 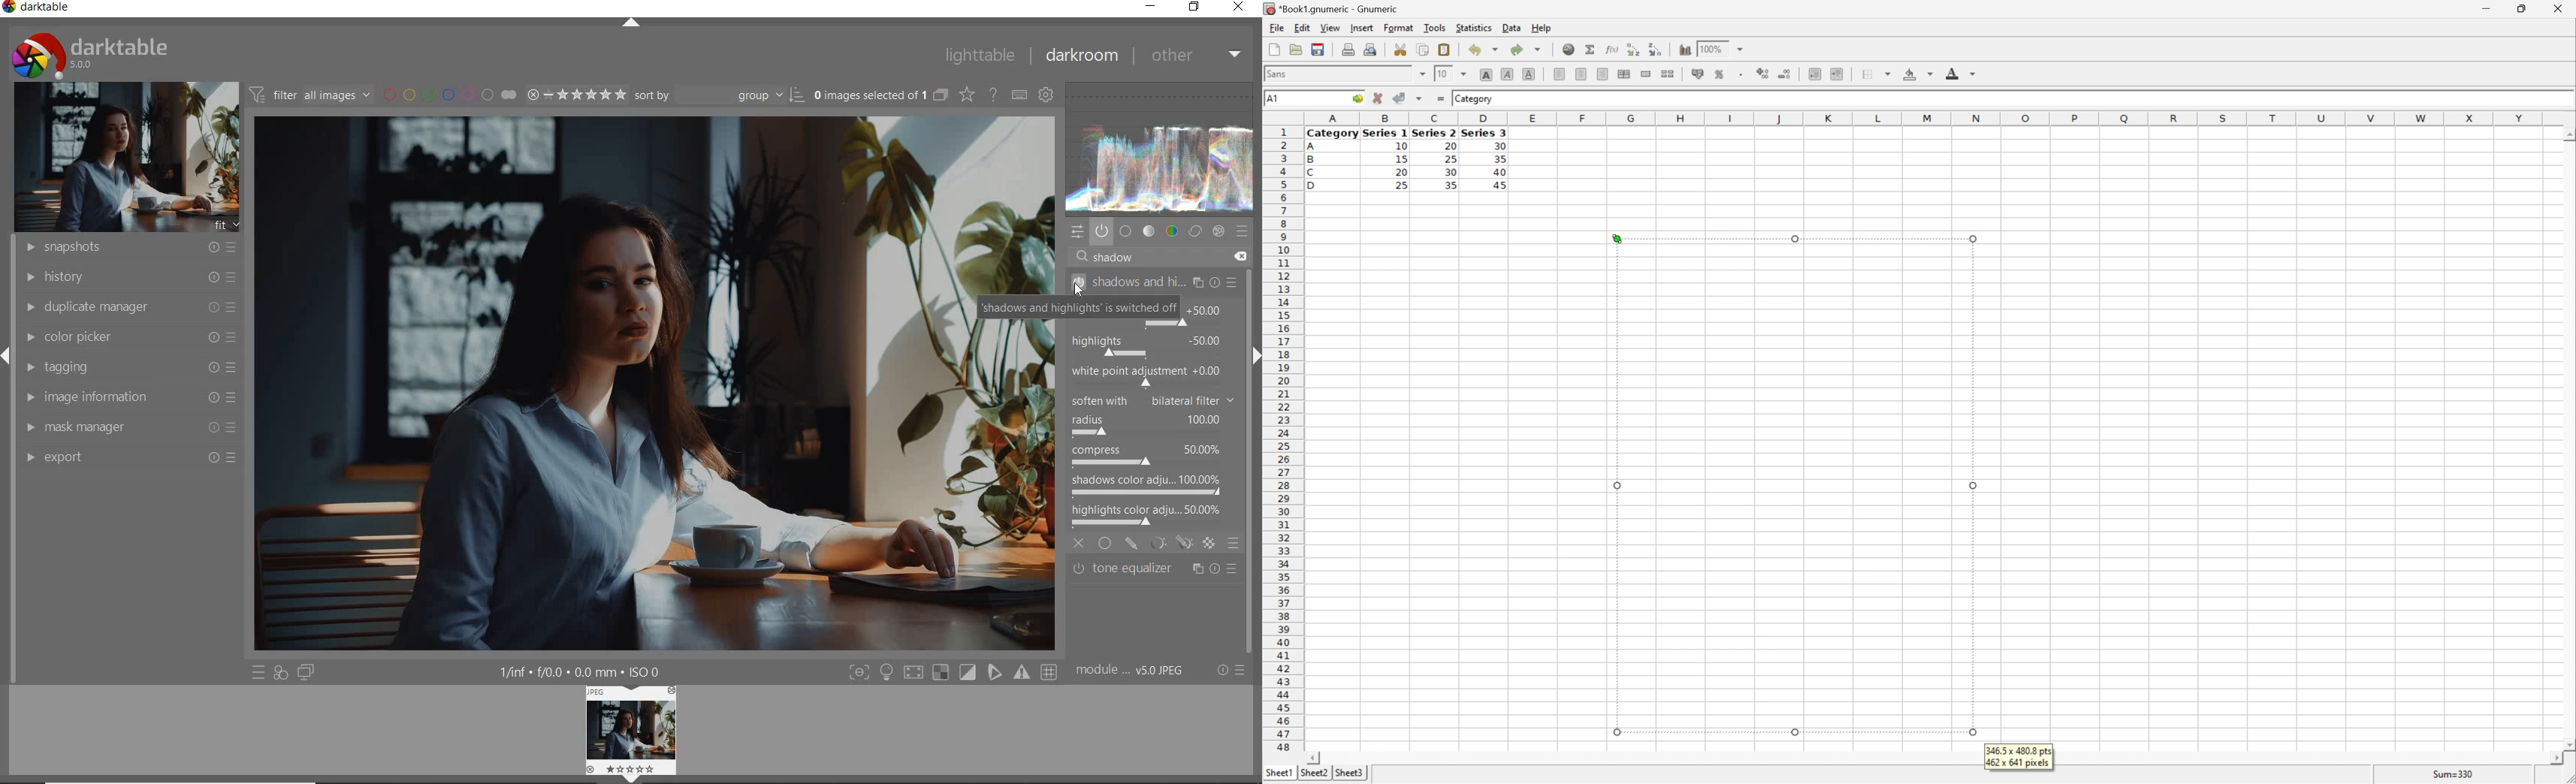 What do you see at coordinates (1652, 50) in the screenshot?
I see `Sort the selected region in descending order based on the first column selected` at bounding box center [1652, 50].